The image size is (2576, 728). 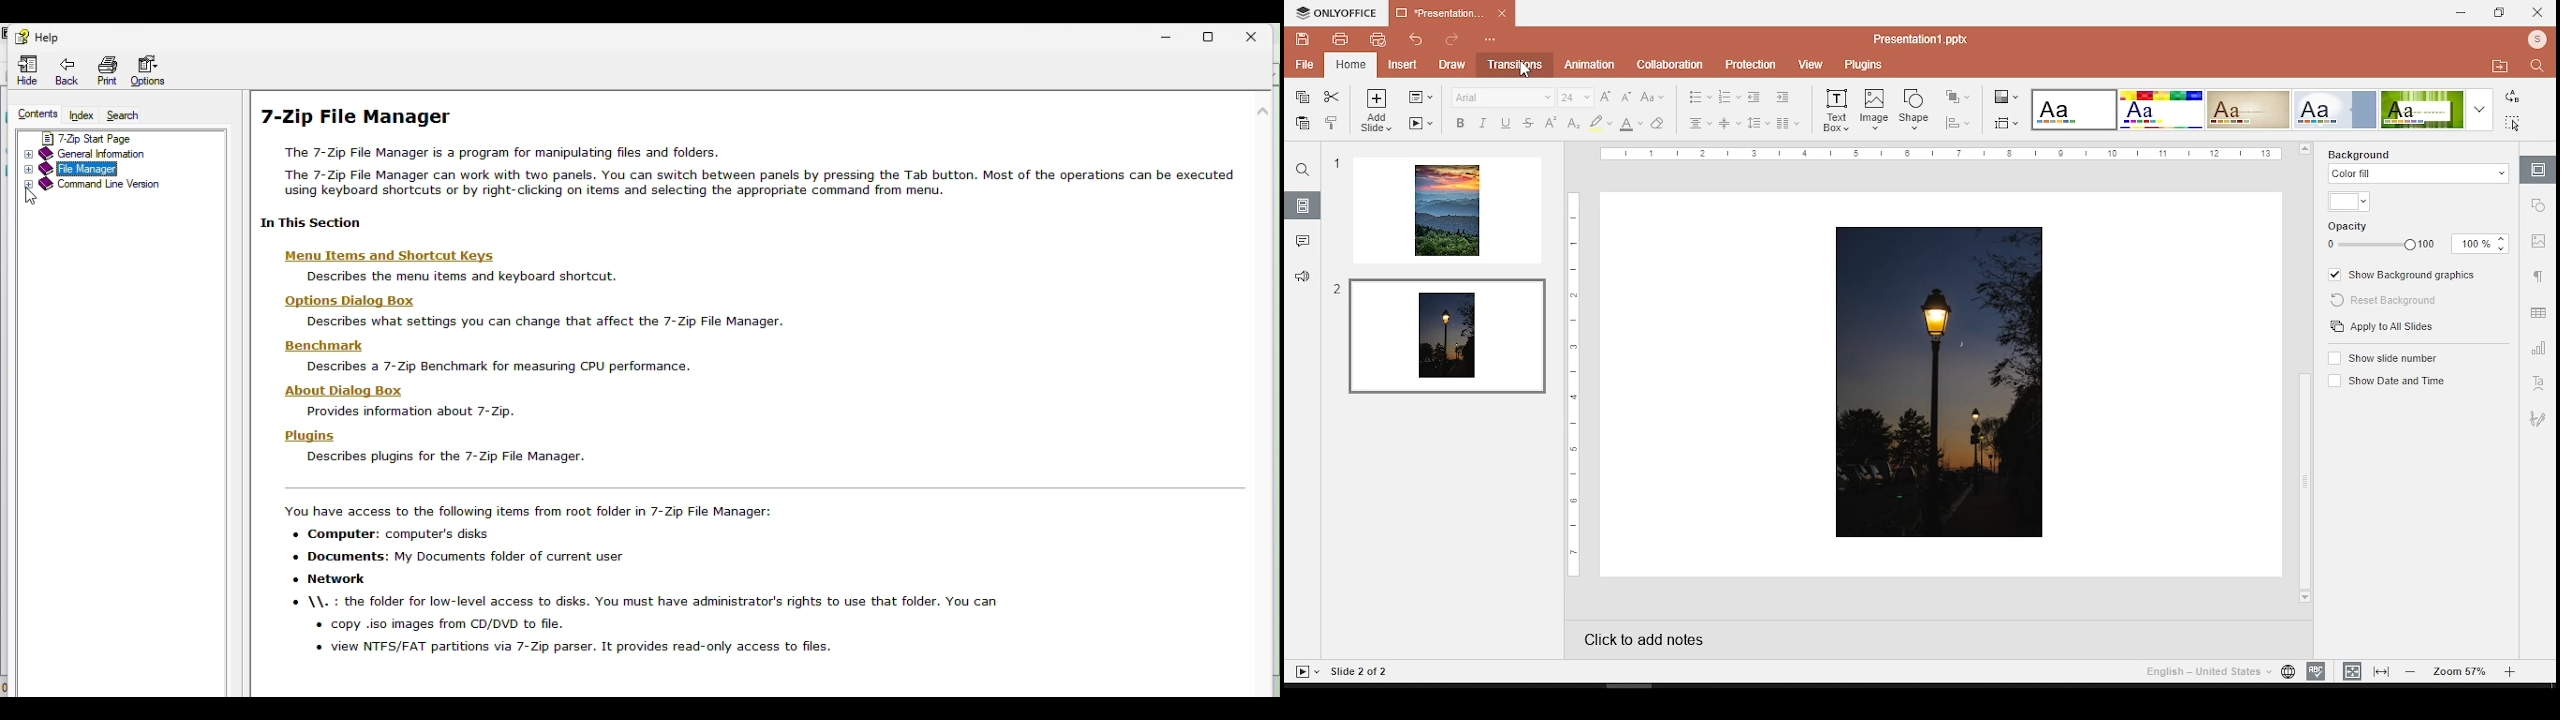 What do you see at coordinates (1931, 37) in the screenshot?
I see `Presentation? ppx` at bounding box center [1931, 37].